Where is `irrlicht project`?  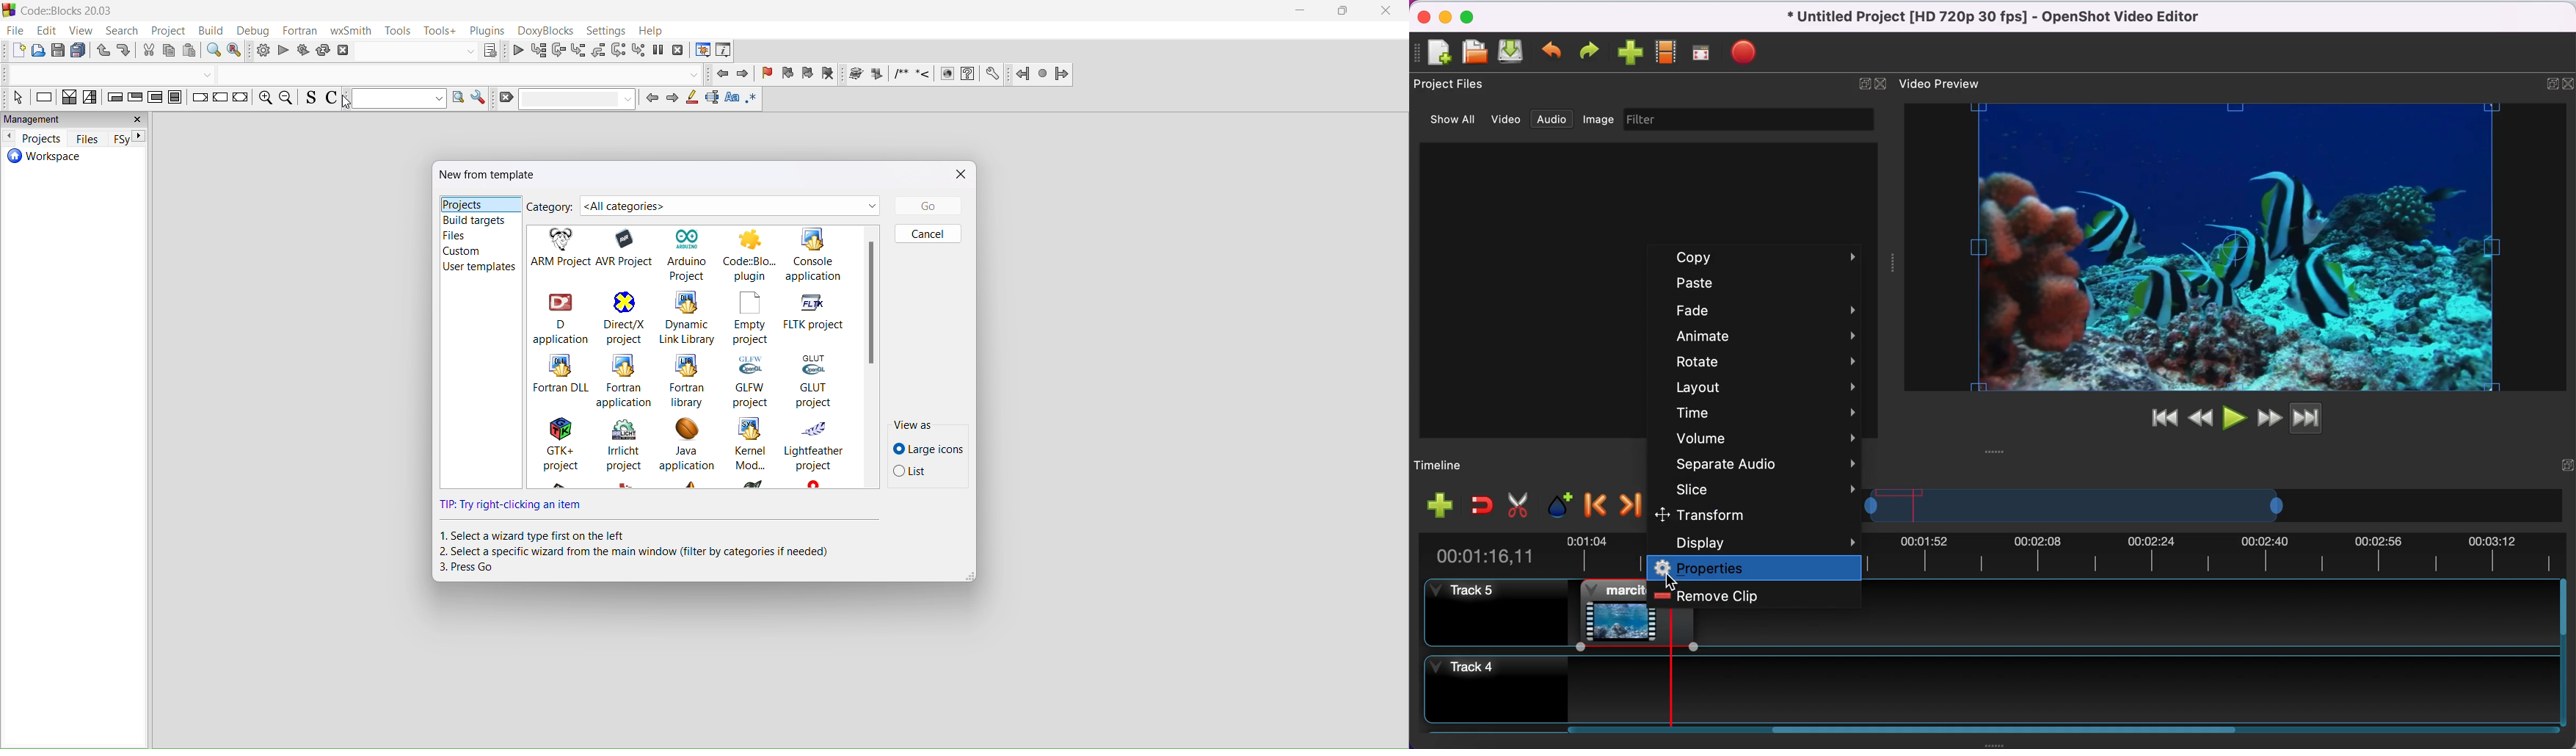 irrlicht project is located at coordinates (622, 453).